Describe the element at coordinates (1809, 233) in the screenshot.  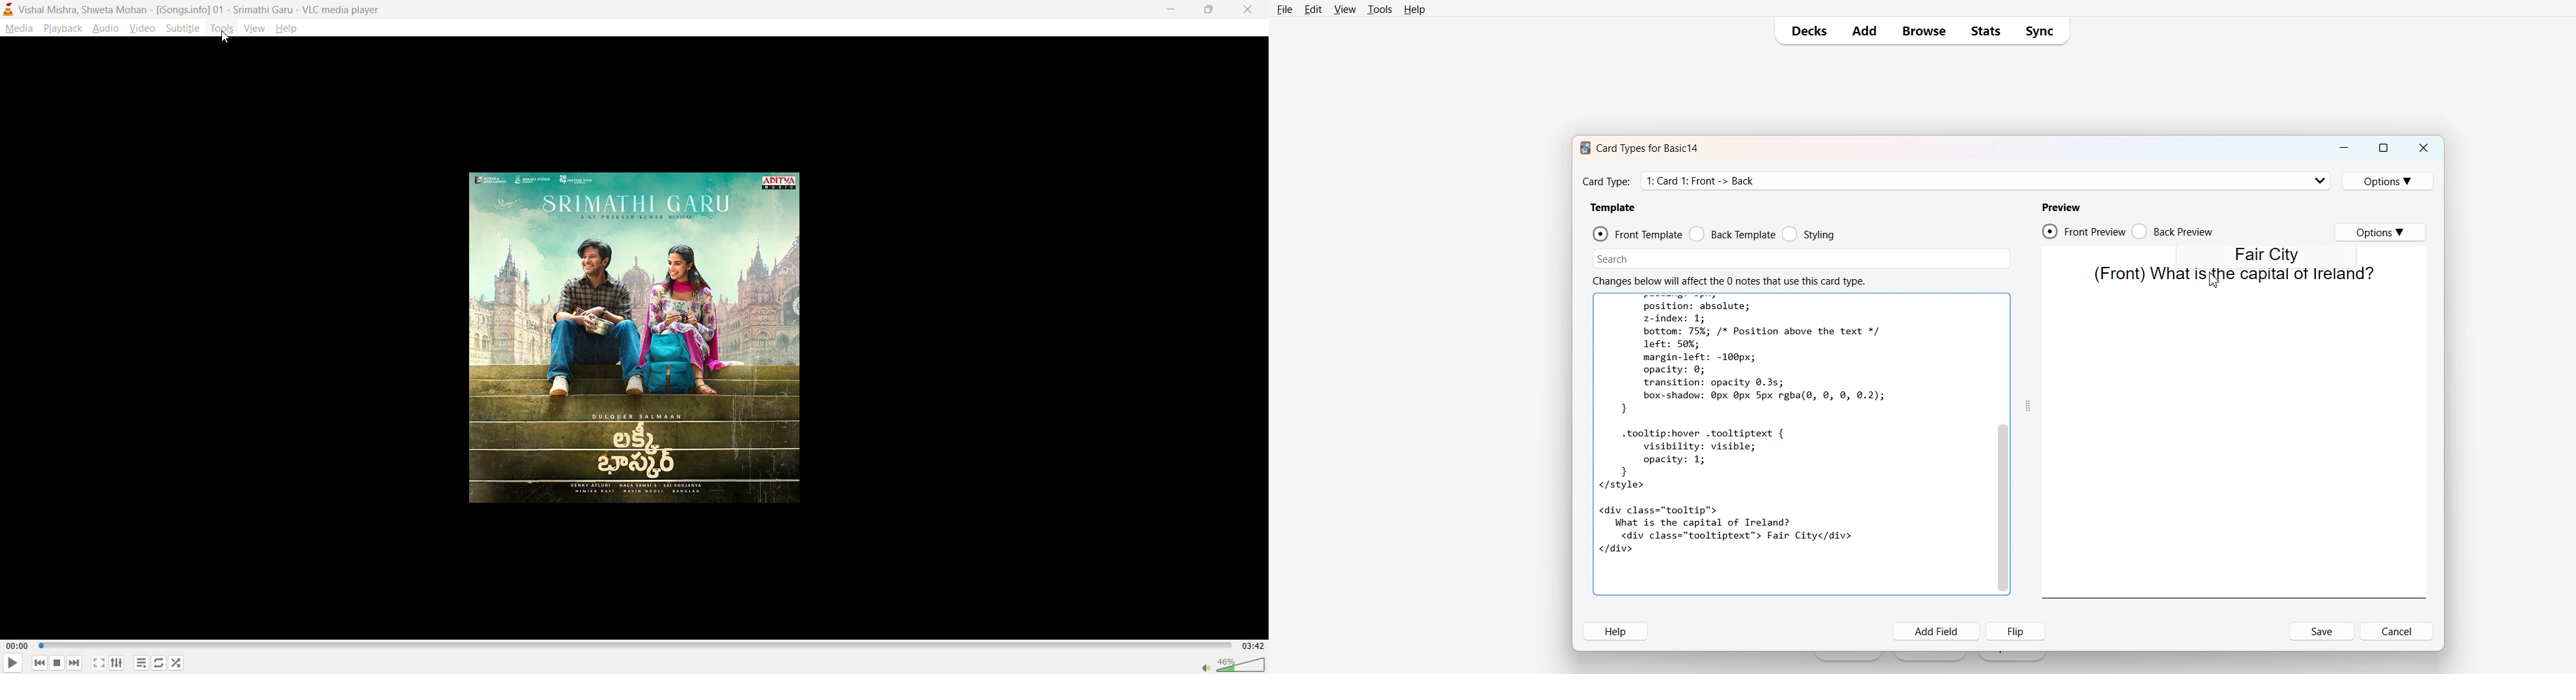
I see `Styling` at that location.